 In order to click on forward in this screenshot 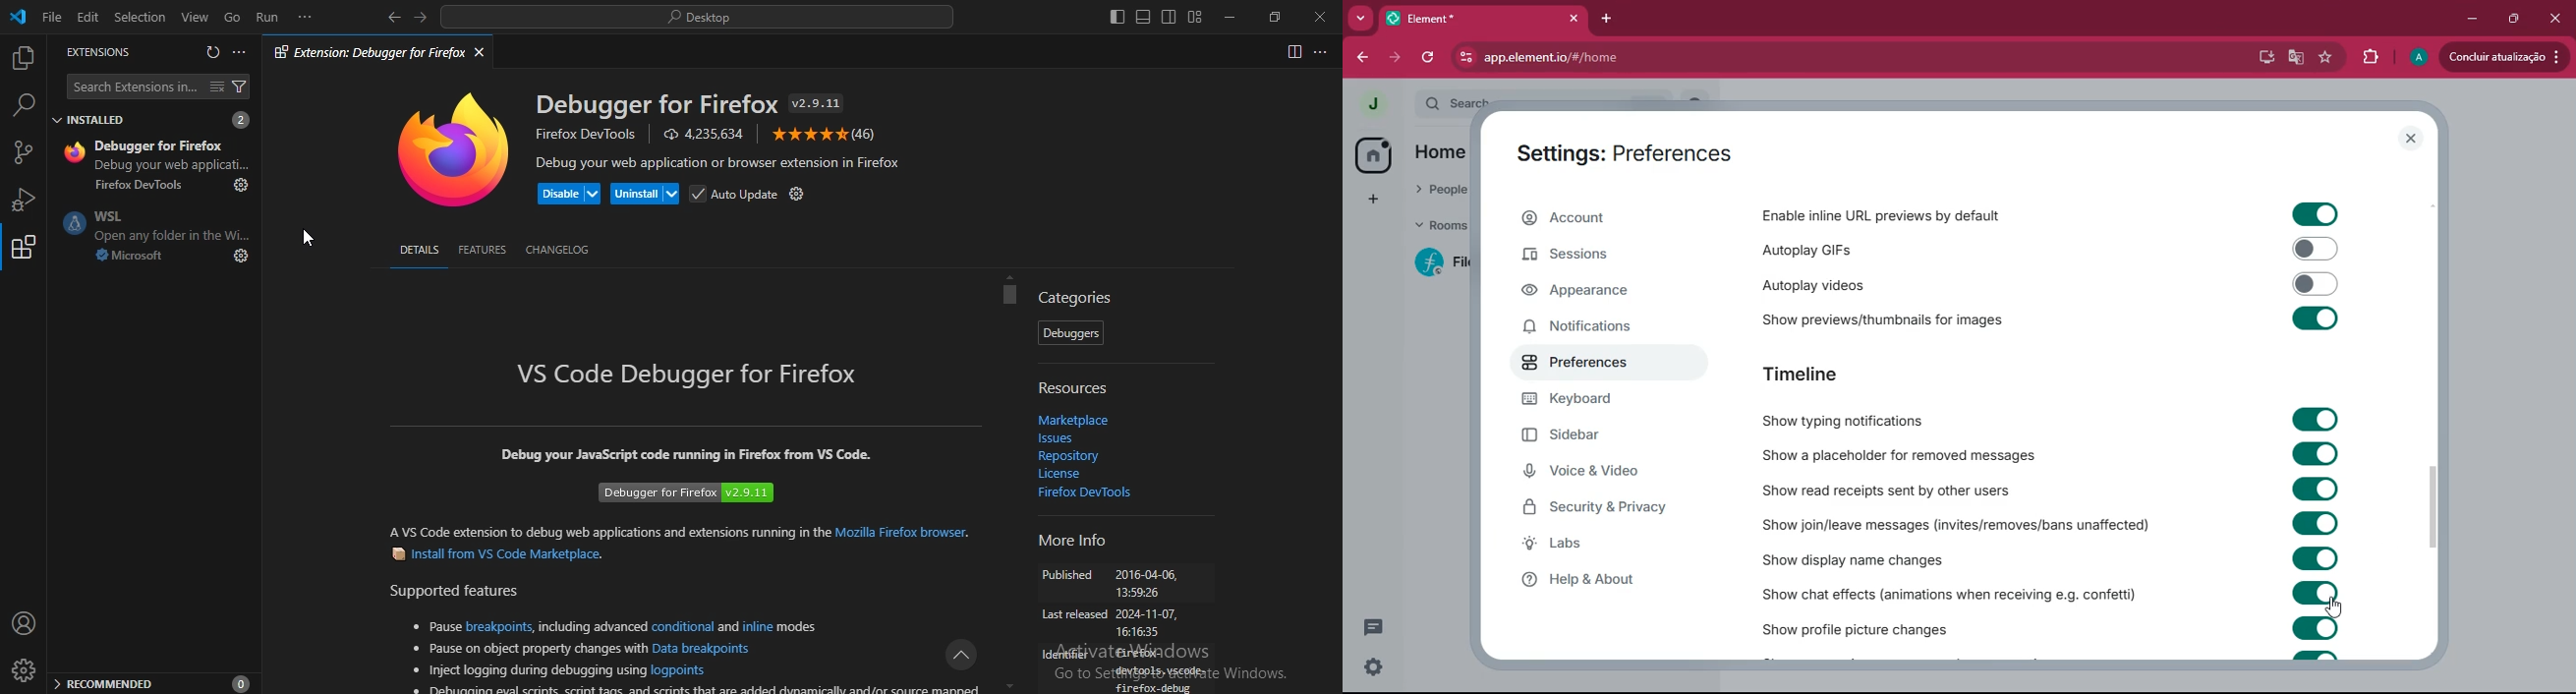, I will do `click(1397, 58)`.